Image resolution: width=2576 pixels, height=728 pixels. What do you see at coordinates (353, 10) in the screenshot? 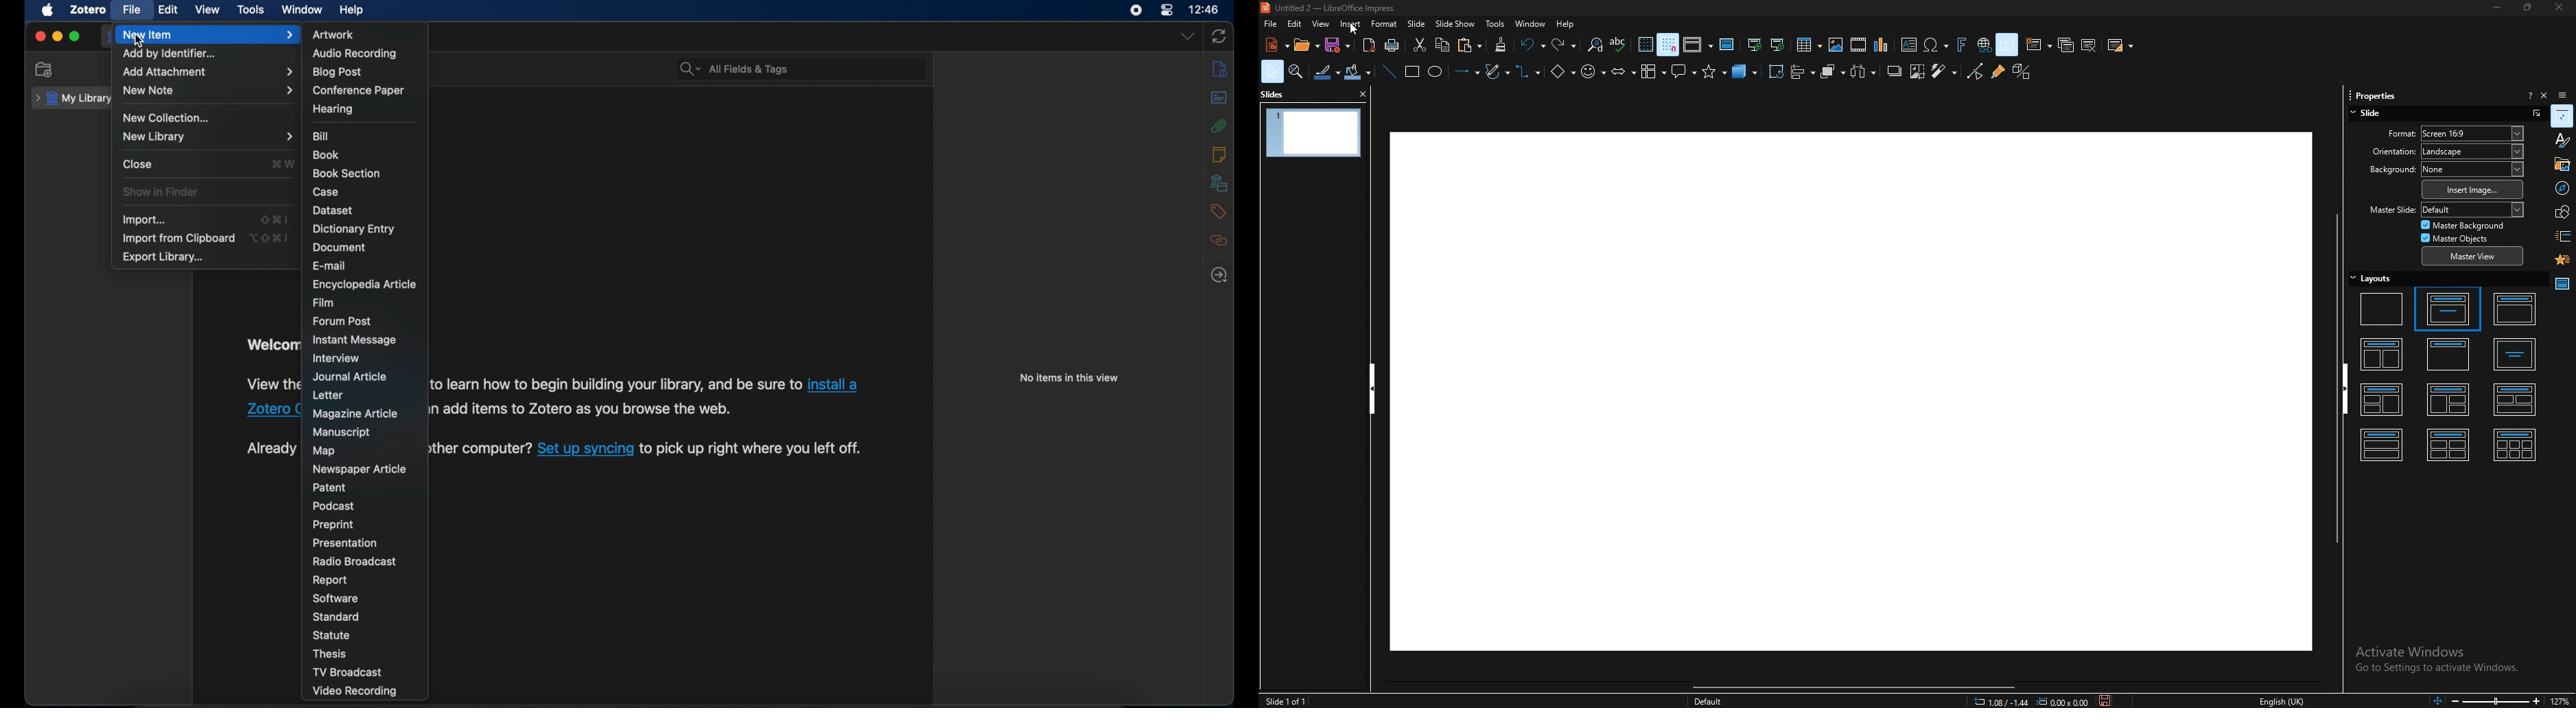
I see `help` at bounding box center [353, 10].